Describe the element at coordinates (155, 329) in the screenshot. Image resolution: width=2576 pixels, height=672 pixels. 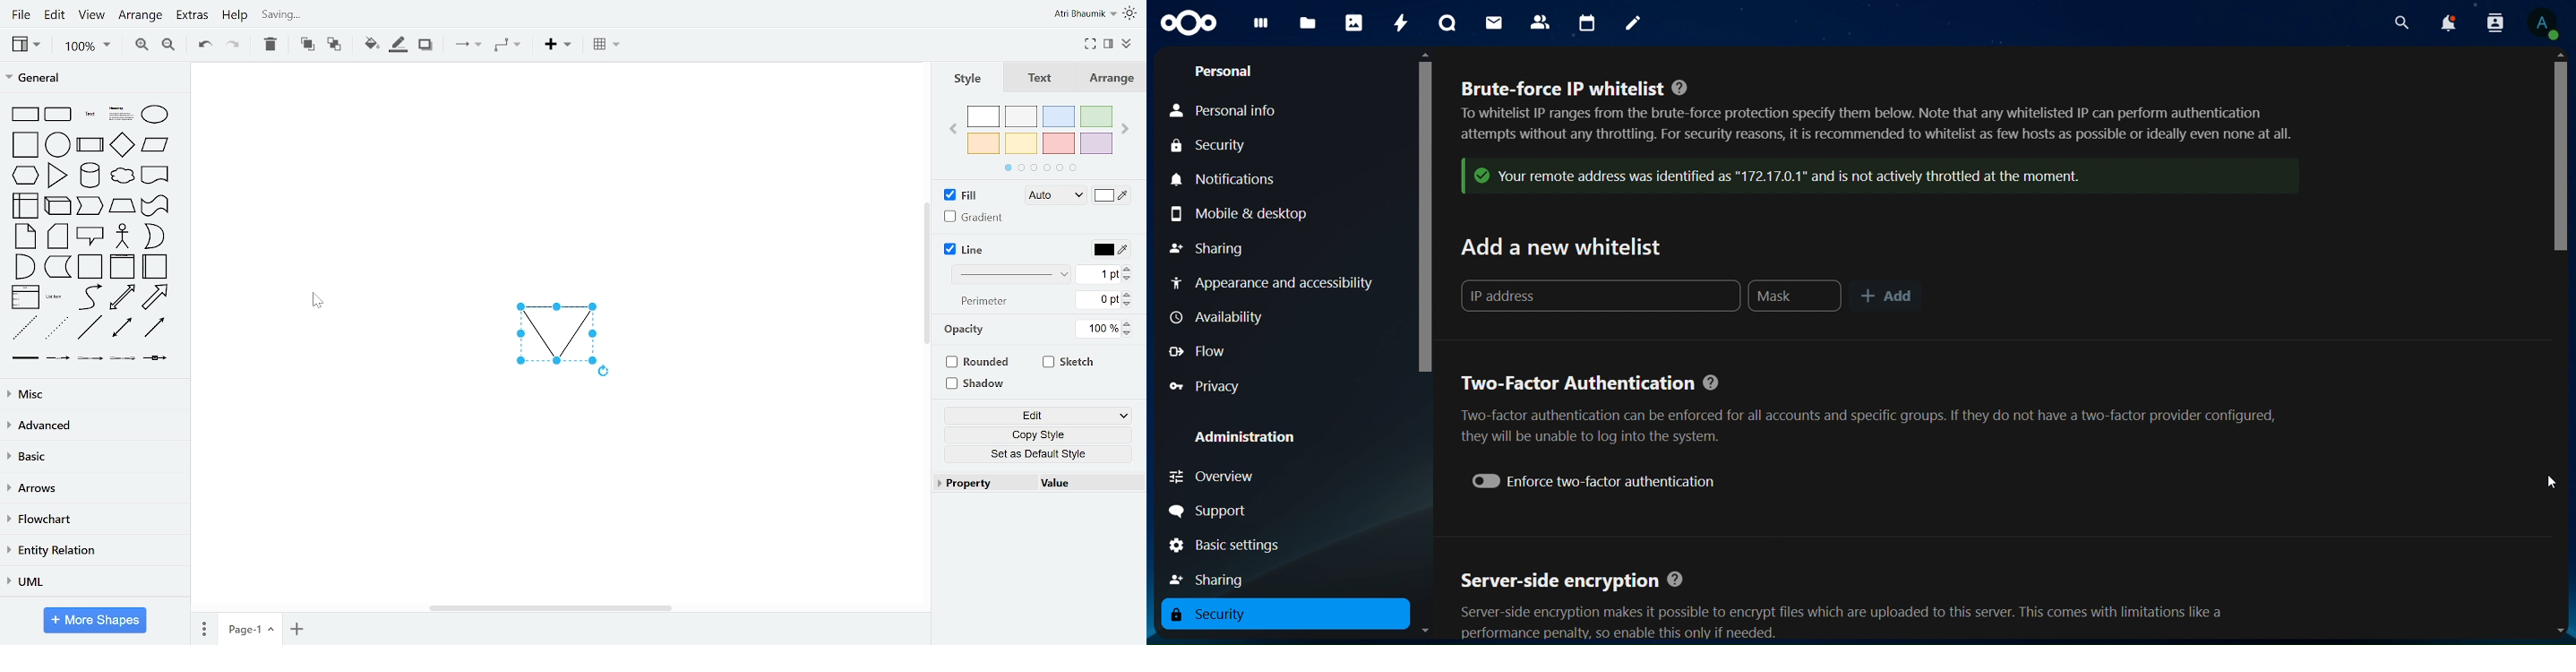
I see `directional arrow` at that location.